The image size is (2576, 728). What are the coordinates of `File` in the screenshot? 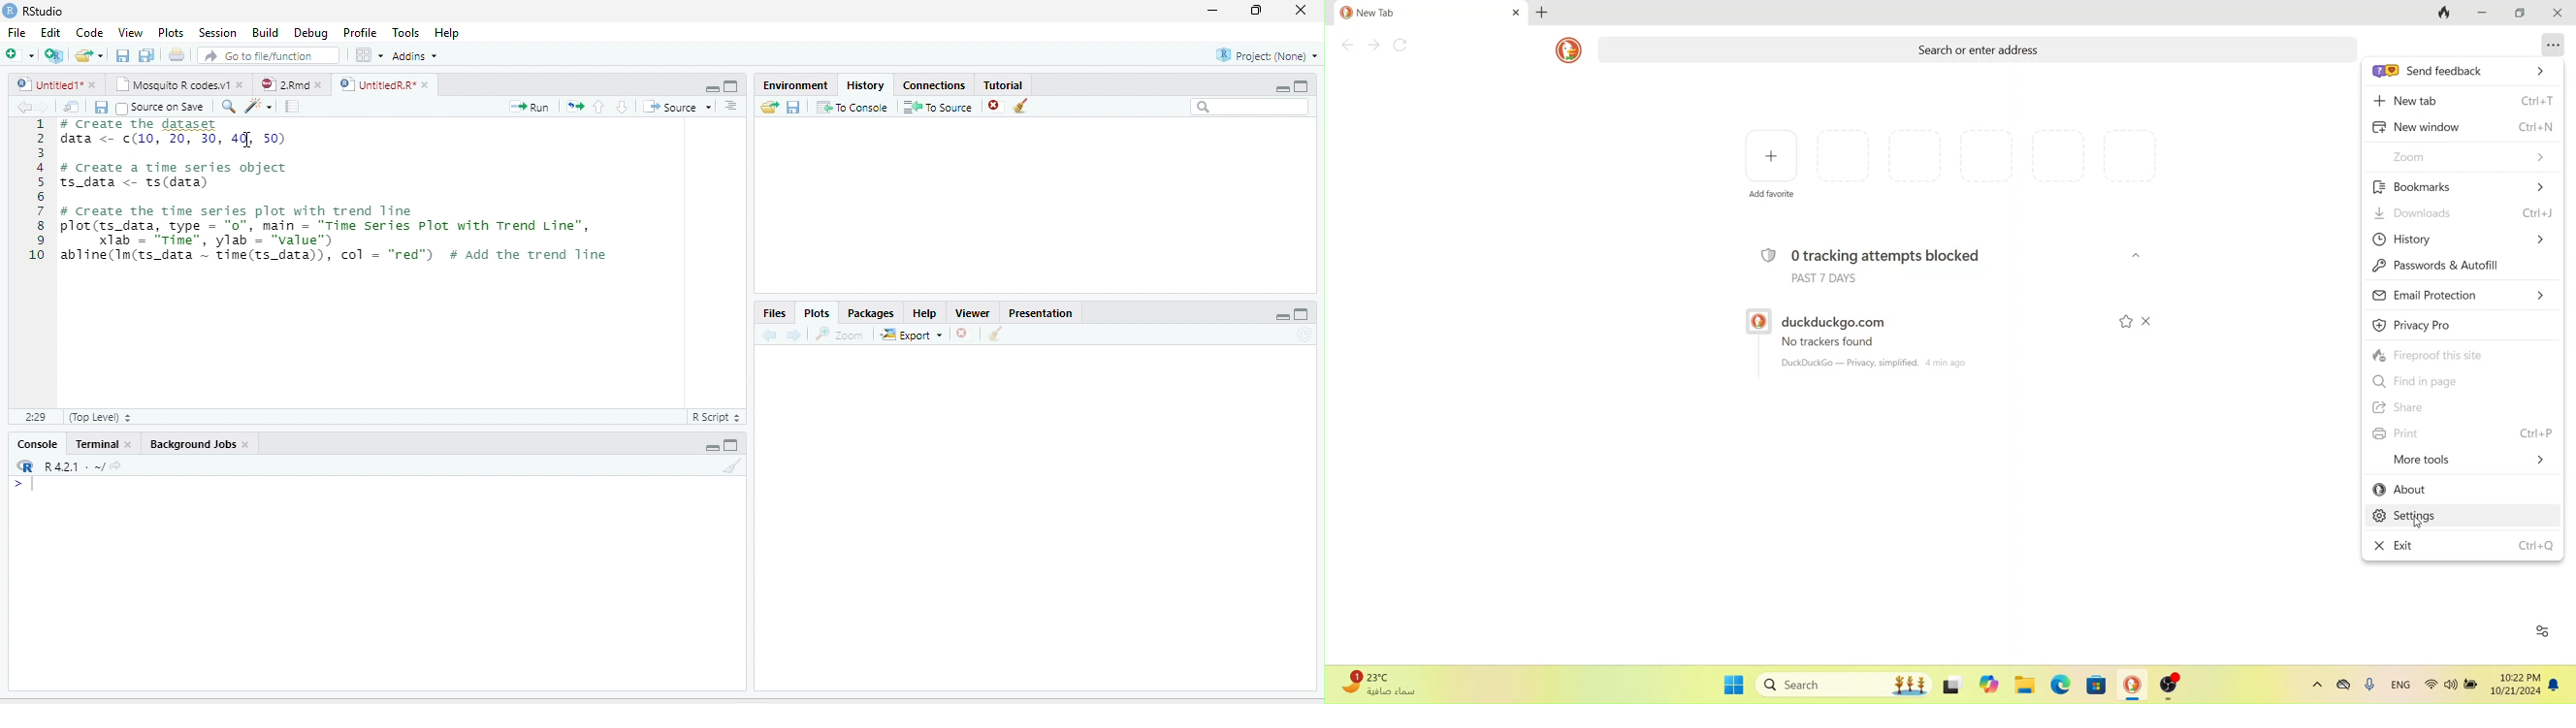 It's located at (17, 32).